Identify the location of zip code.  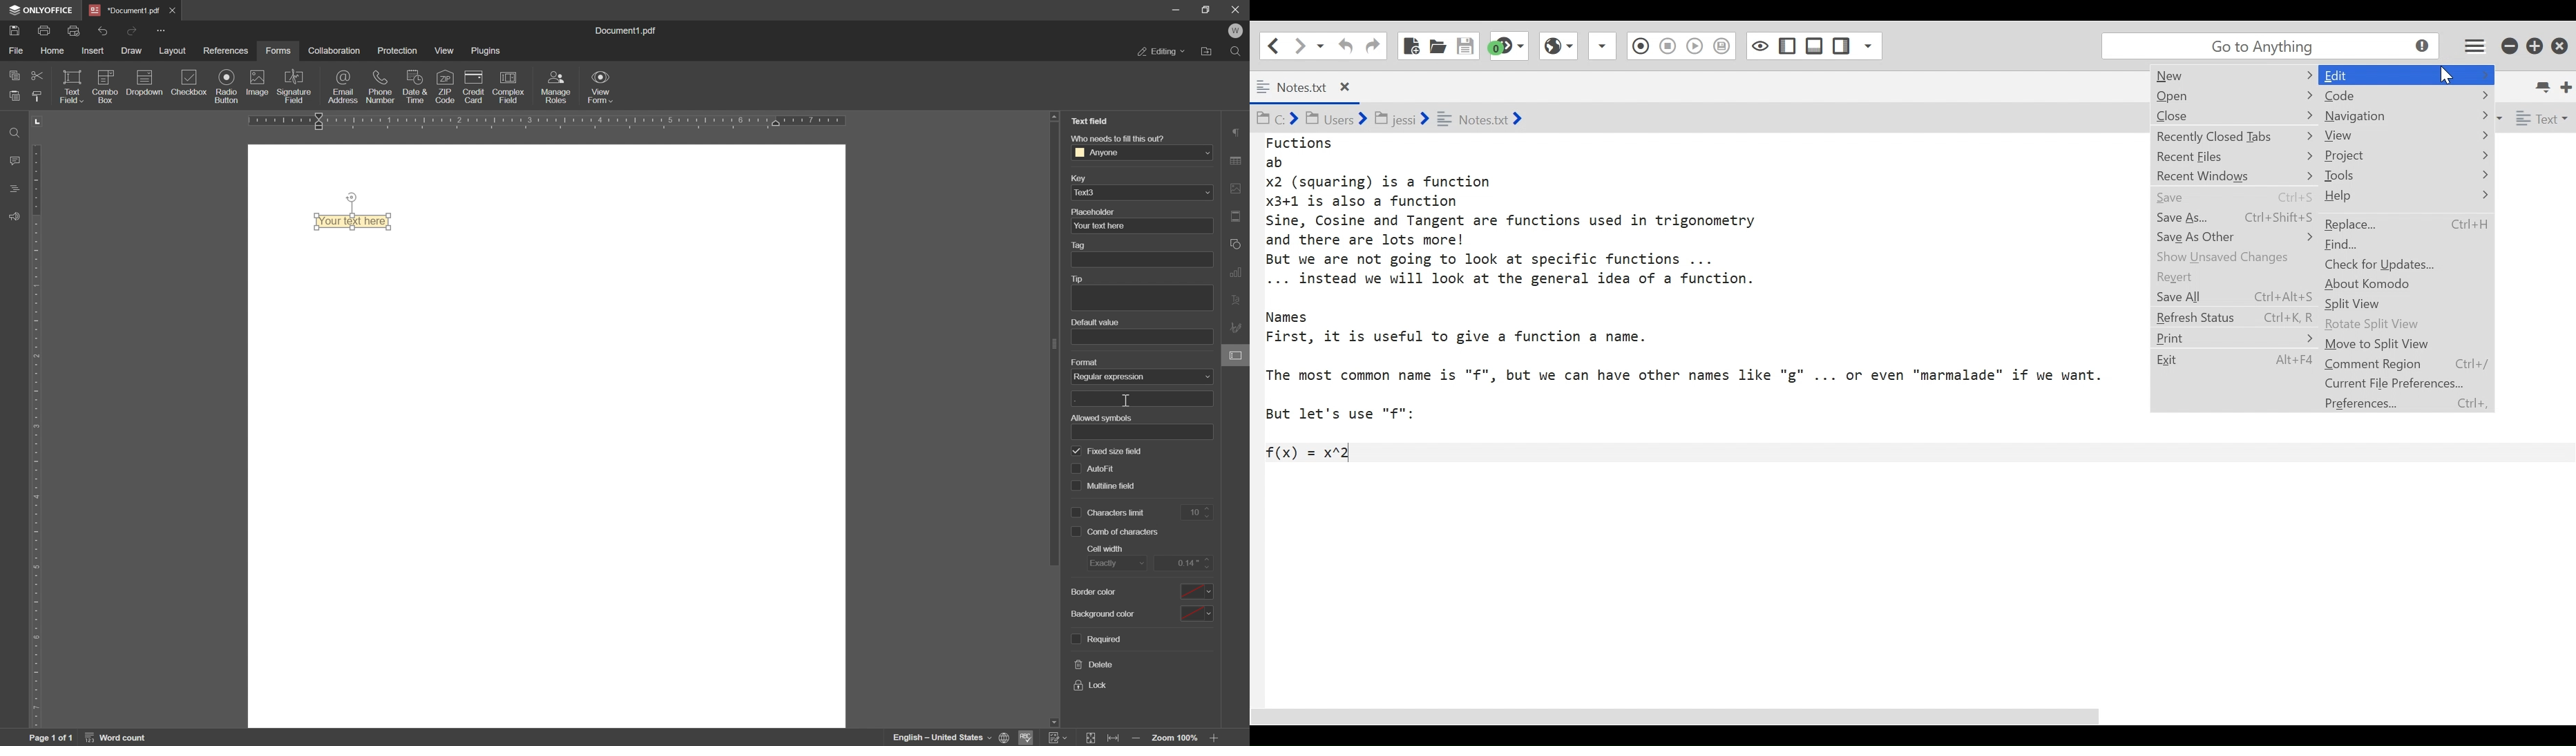
(446, 86).